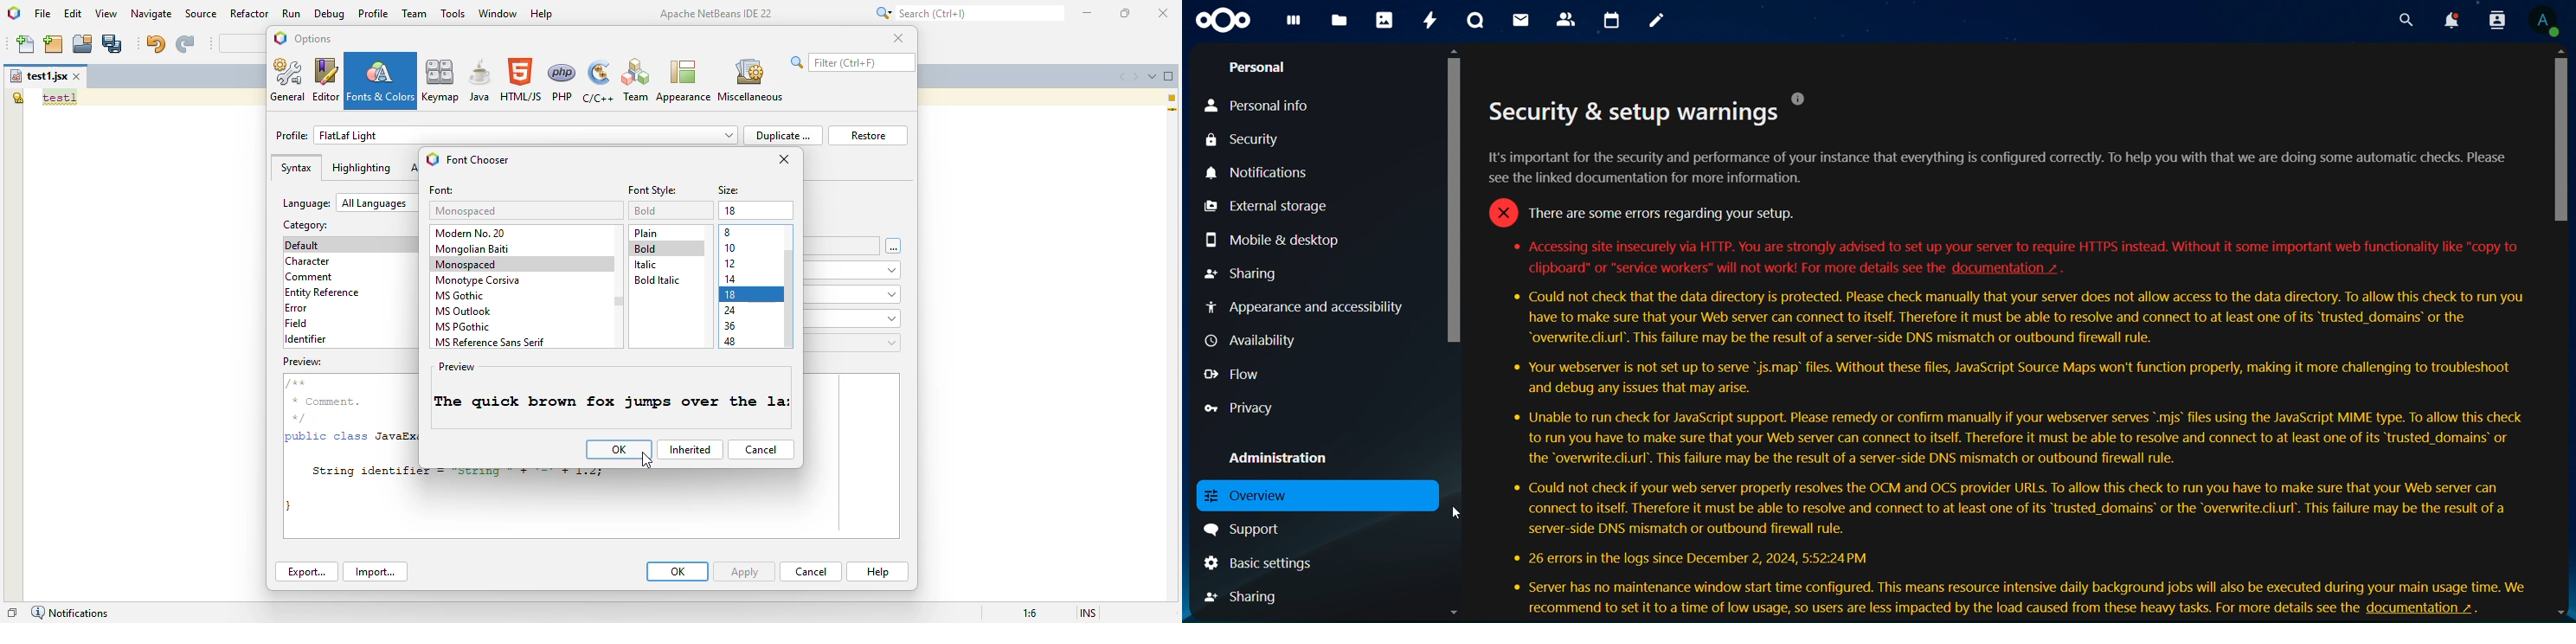 This screenshot has width=2576, height=644. Describe the element at coordinates (1272, 239) in the screenshot. I see `mobile & desktop` at that location.